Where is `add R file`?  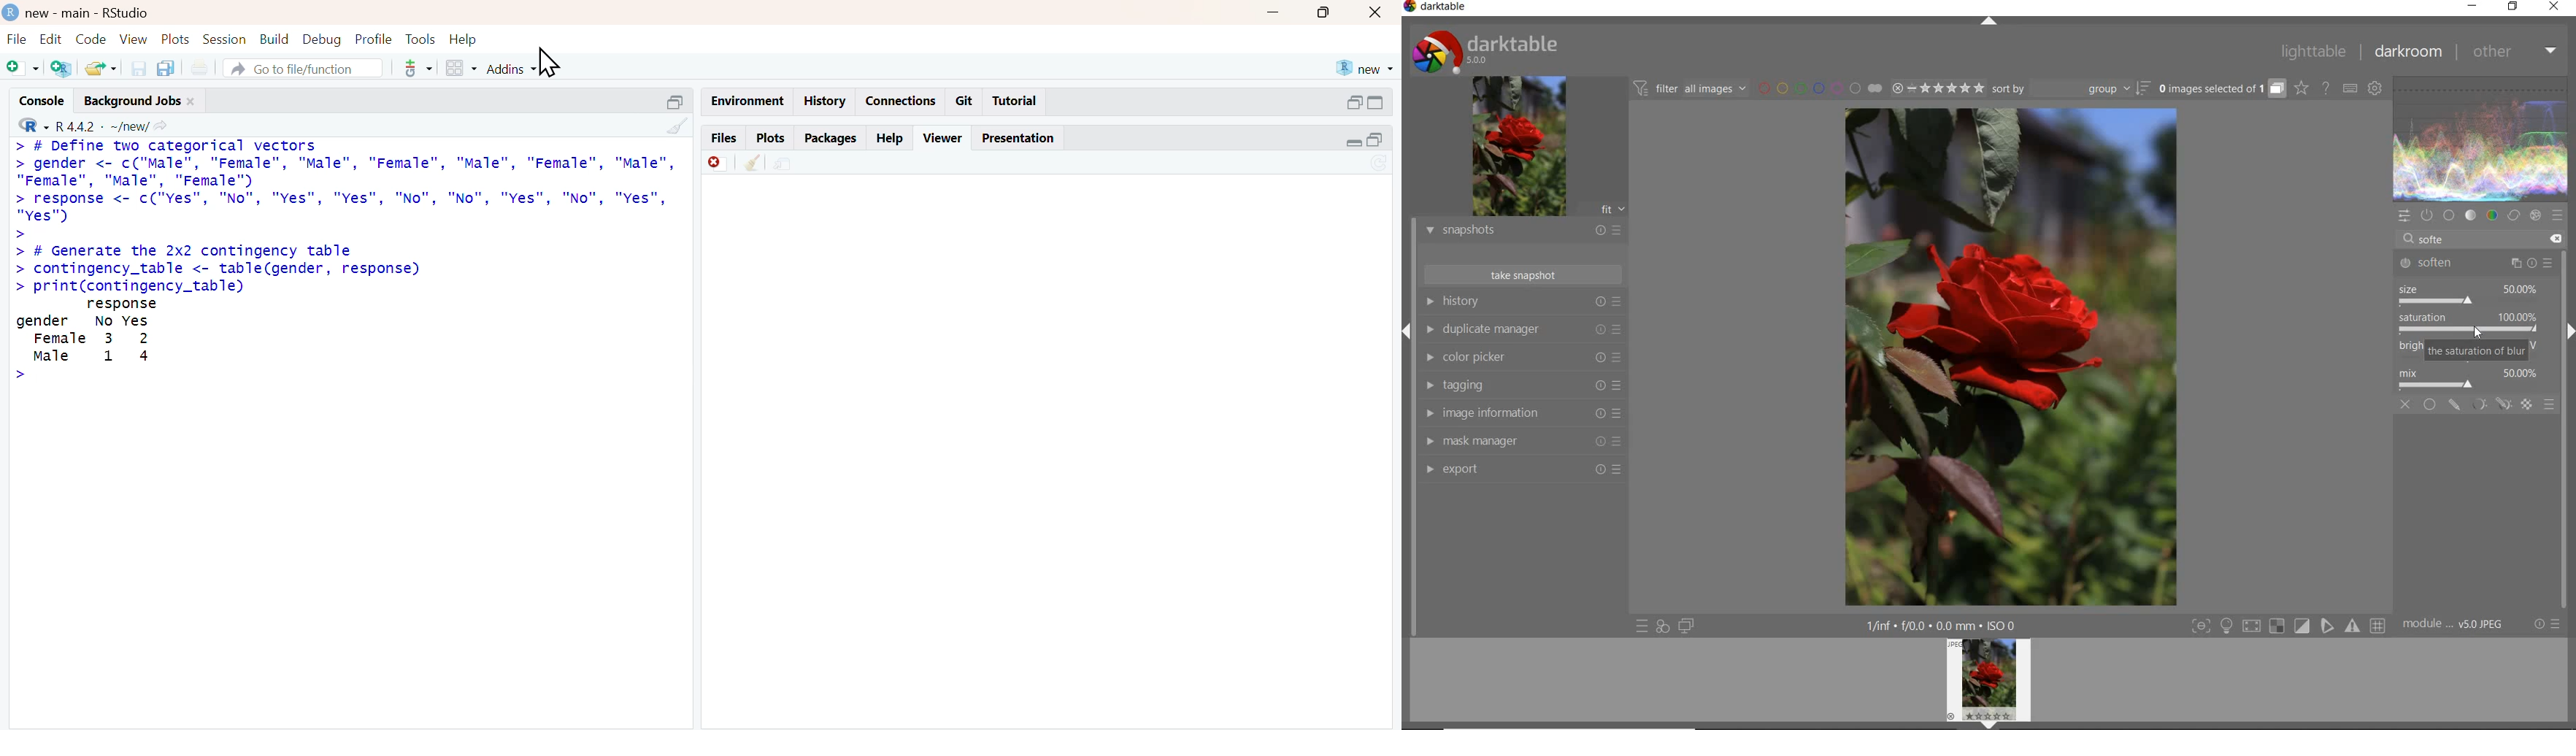
add R file is located at coordinates (64, 69).